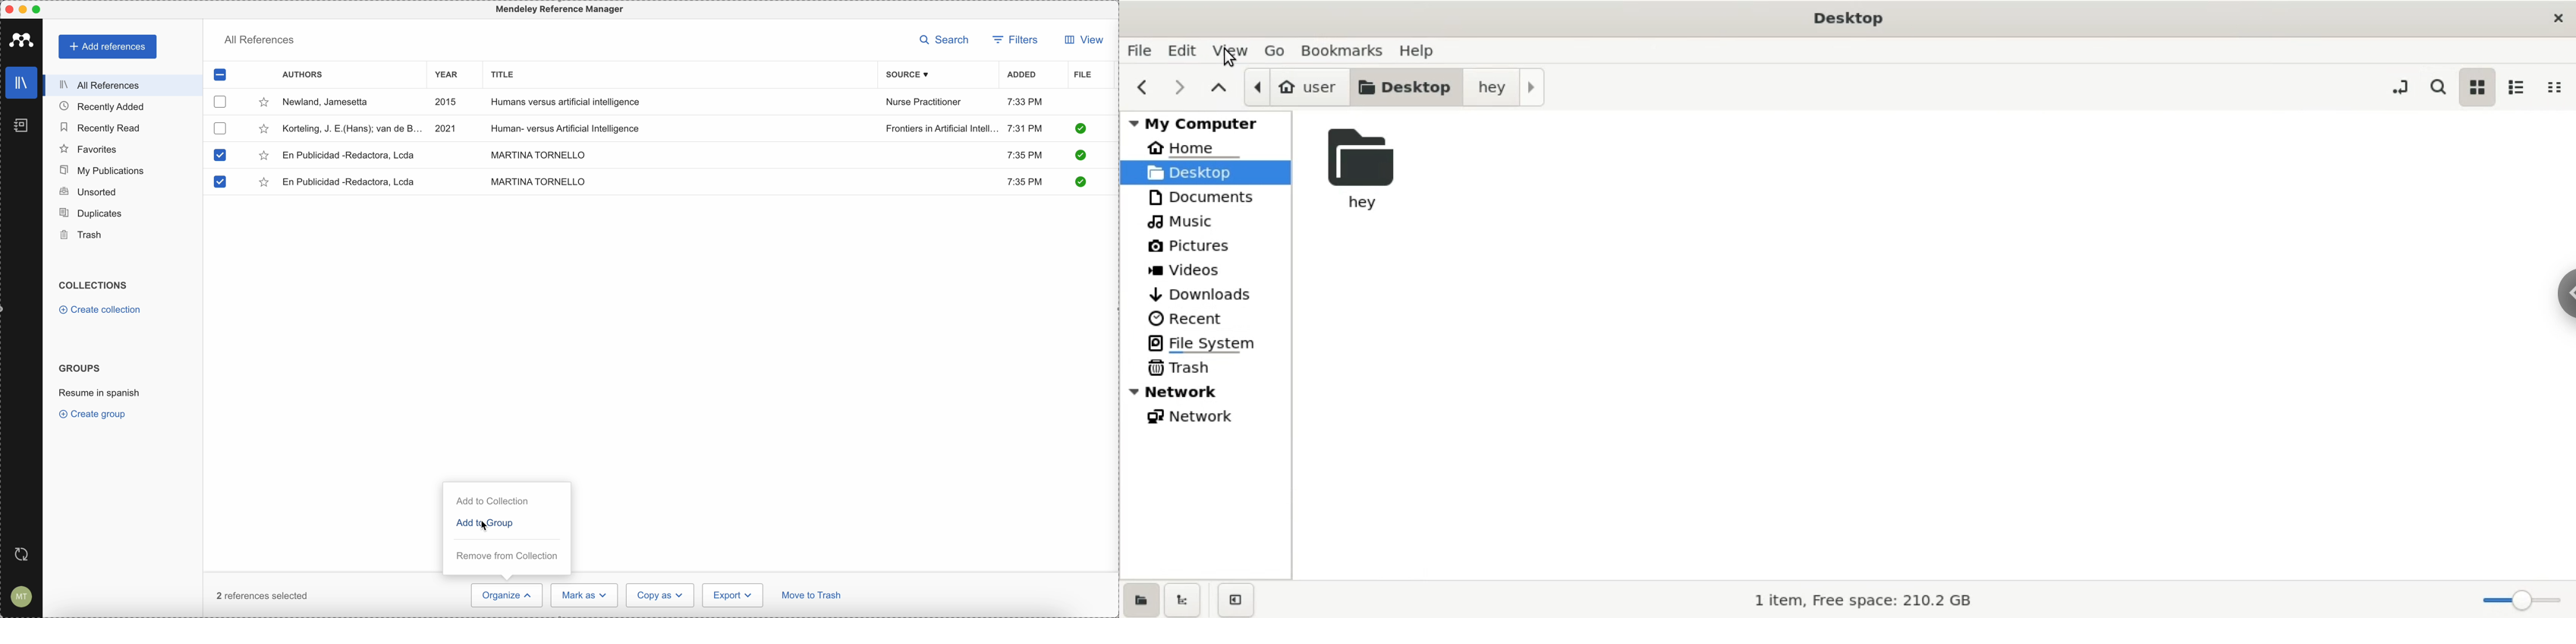 The width and height of the screenshot is (2576, 644). What do you see at coordinates (942, 128) in the screenshot?
I see `Frontiers in Artificial Intelligence` at bounding box center [942, 128].